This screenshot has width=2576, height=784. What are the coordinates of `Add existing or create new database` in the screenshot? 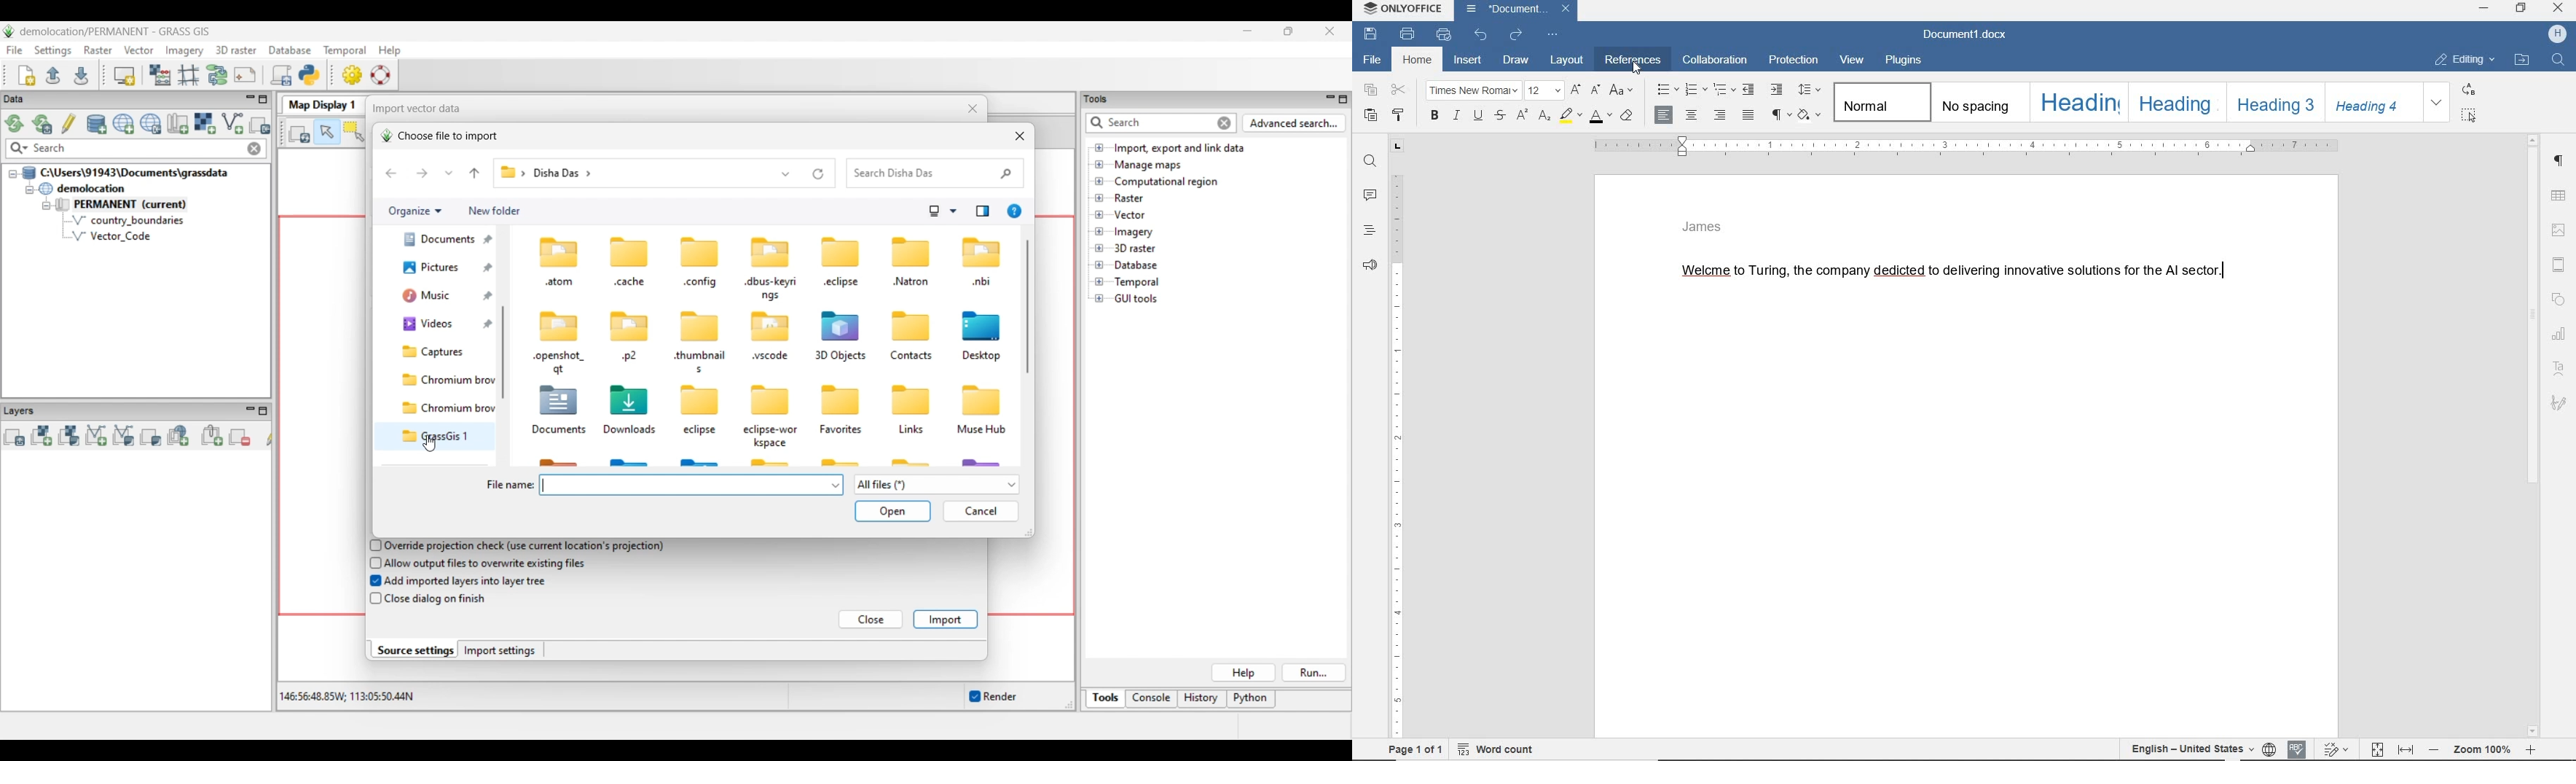 It's located at (97, 125).